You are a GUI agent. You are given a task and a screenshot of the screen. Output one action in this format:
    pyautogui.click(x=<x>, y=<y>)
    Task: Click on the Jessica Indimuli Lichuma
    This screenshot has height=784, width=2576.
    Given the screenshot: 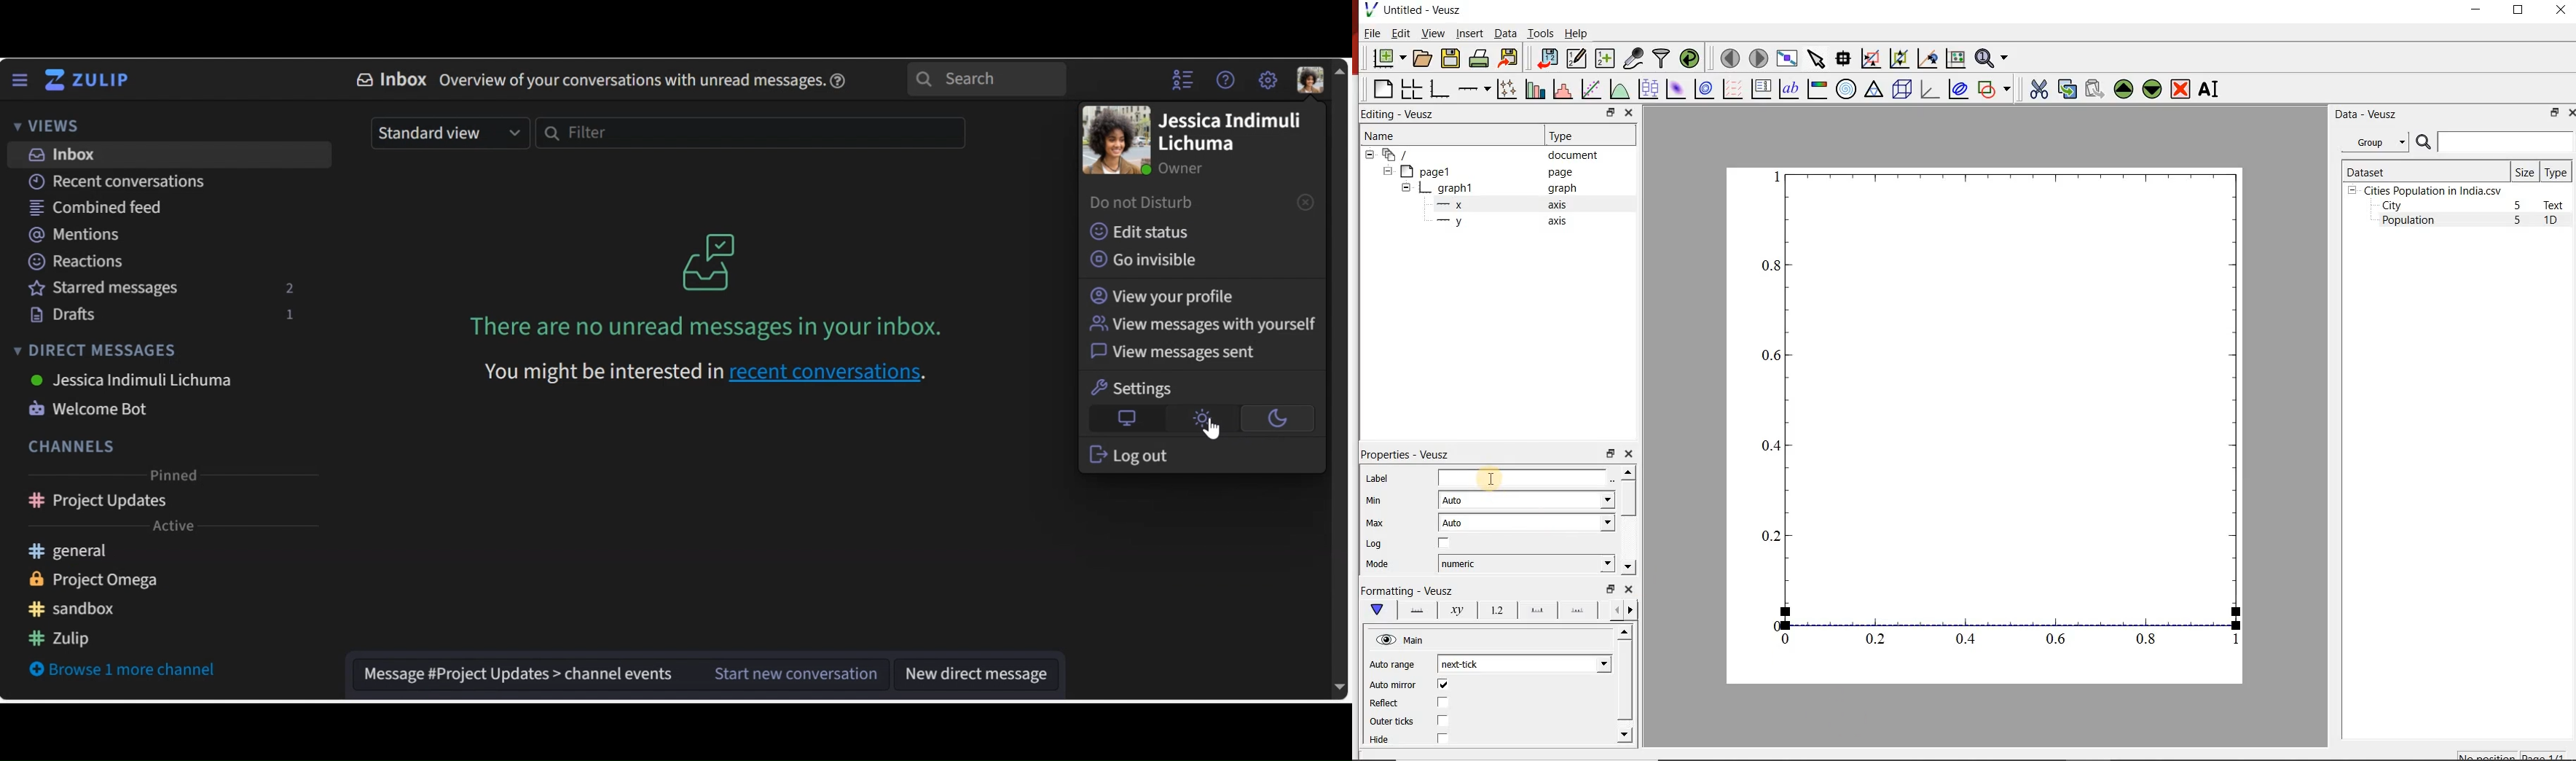 What is the action you would take?
    pyautogui.click(x=132, y=380)
    